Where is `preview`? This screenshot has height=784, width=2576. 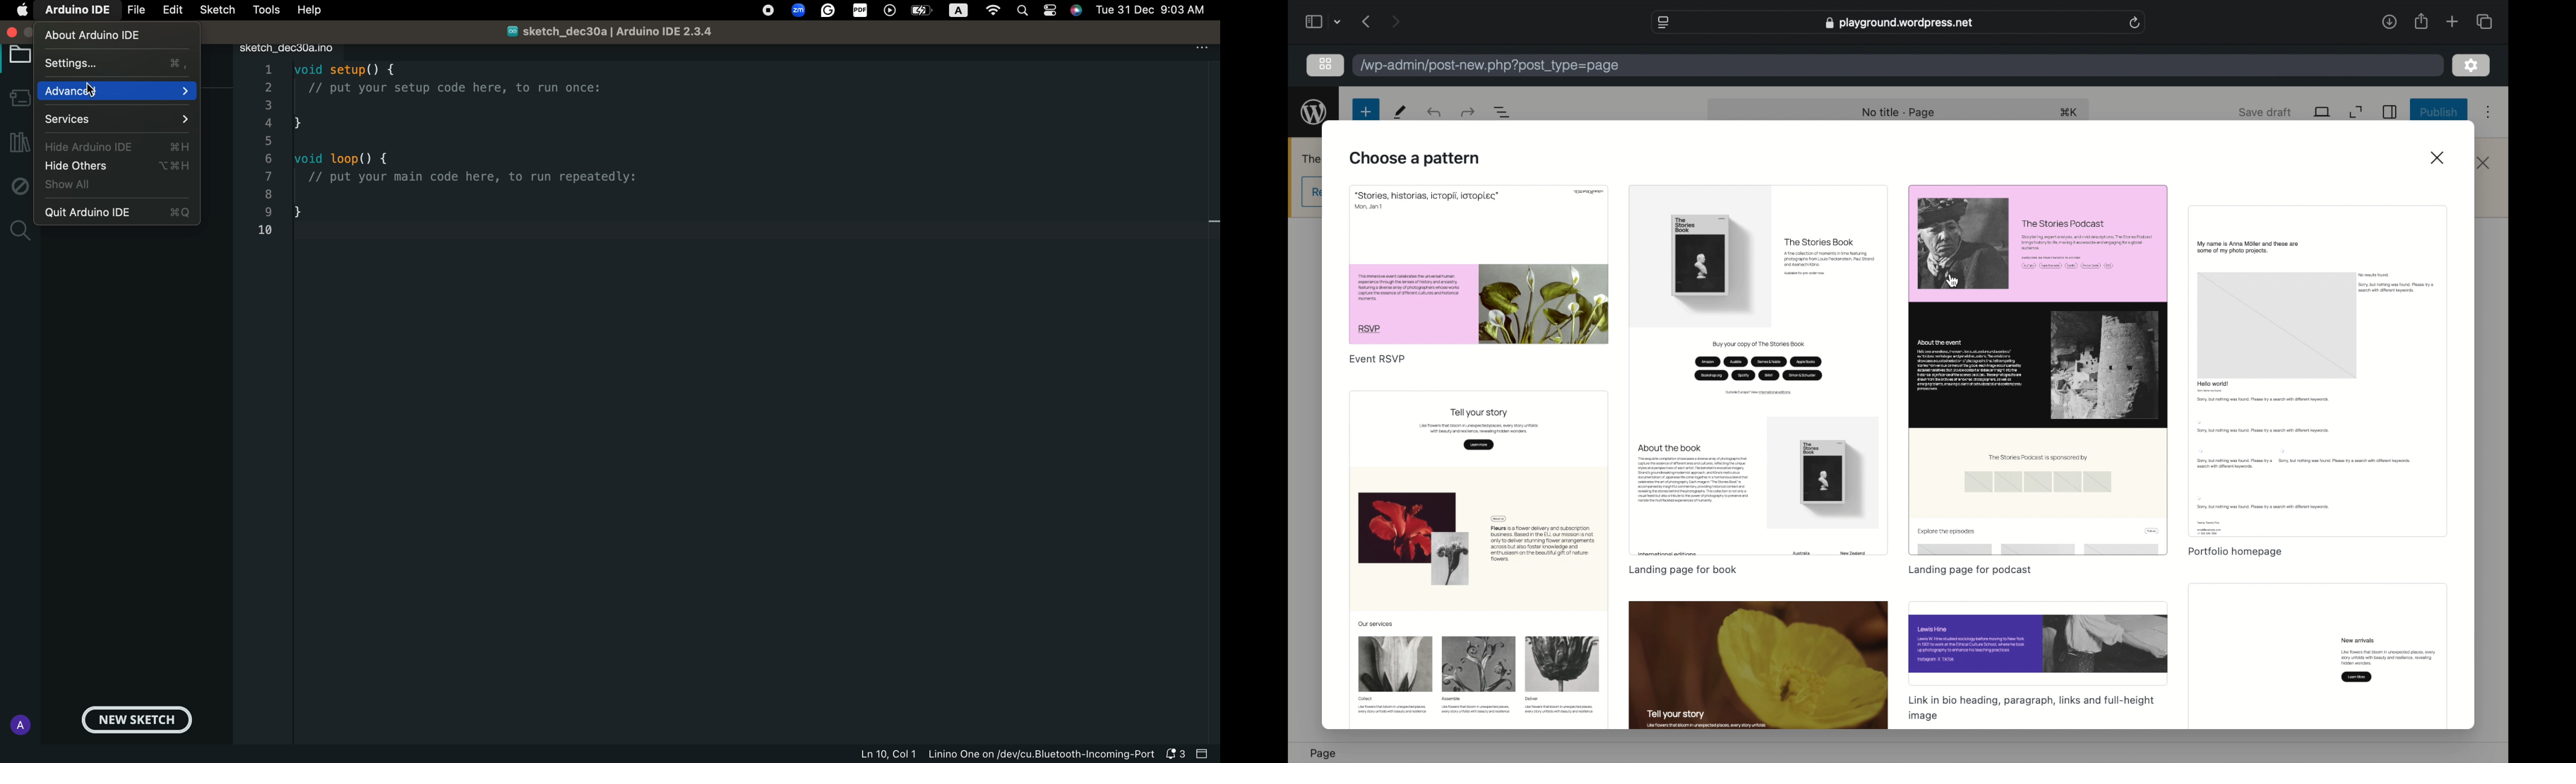 preview is located at coordinates (1479, 562).